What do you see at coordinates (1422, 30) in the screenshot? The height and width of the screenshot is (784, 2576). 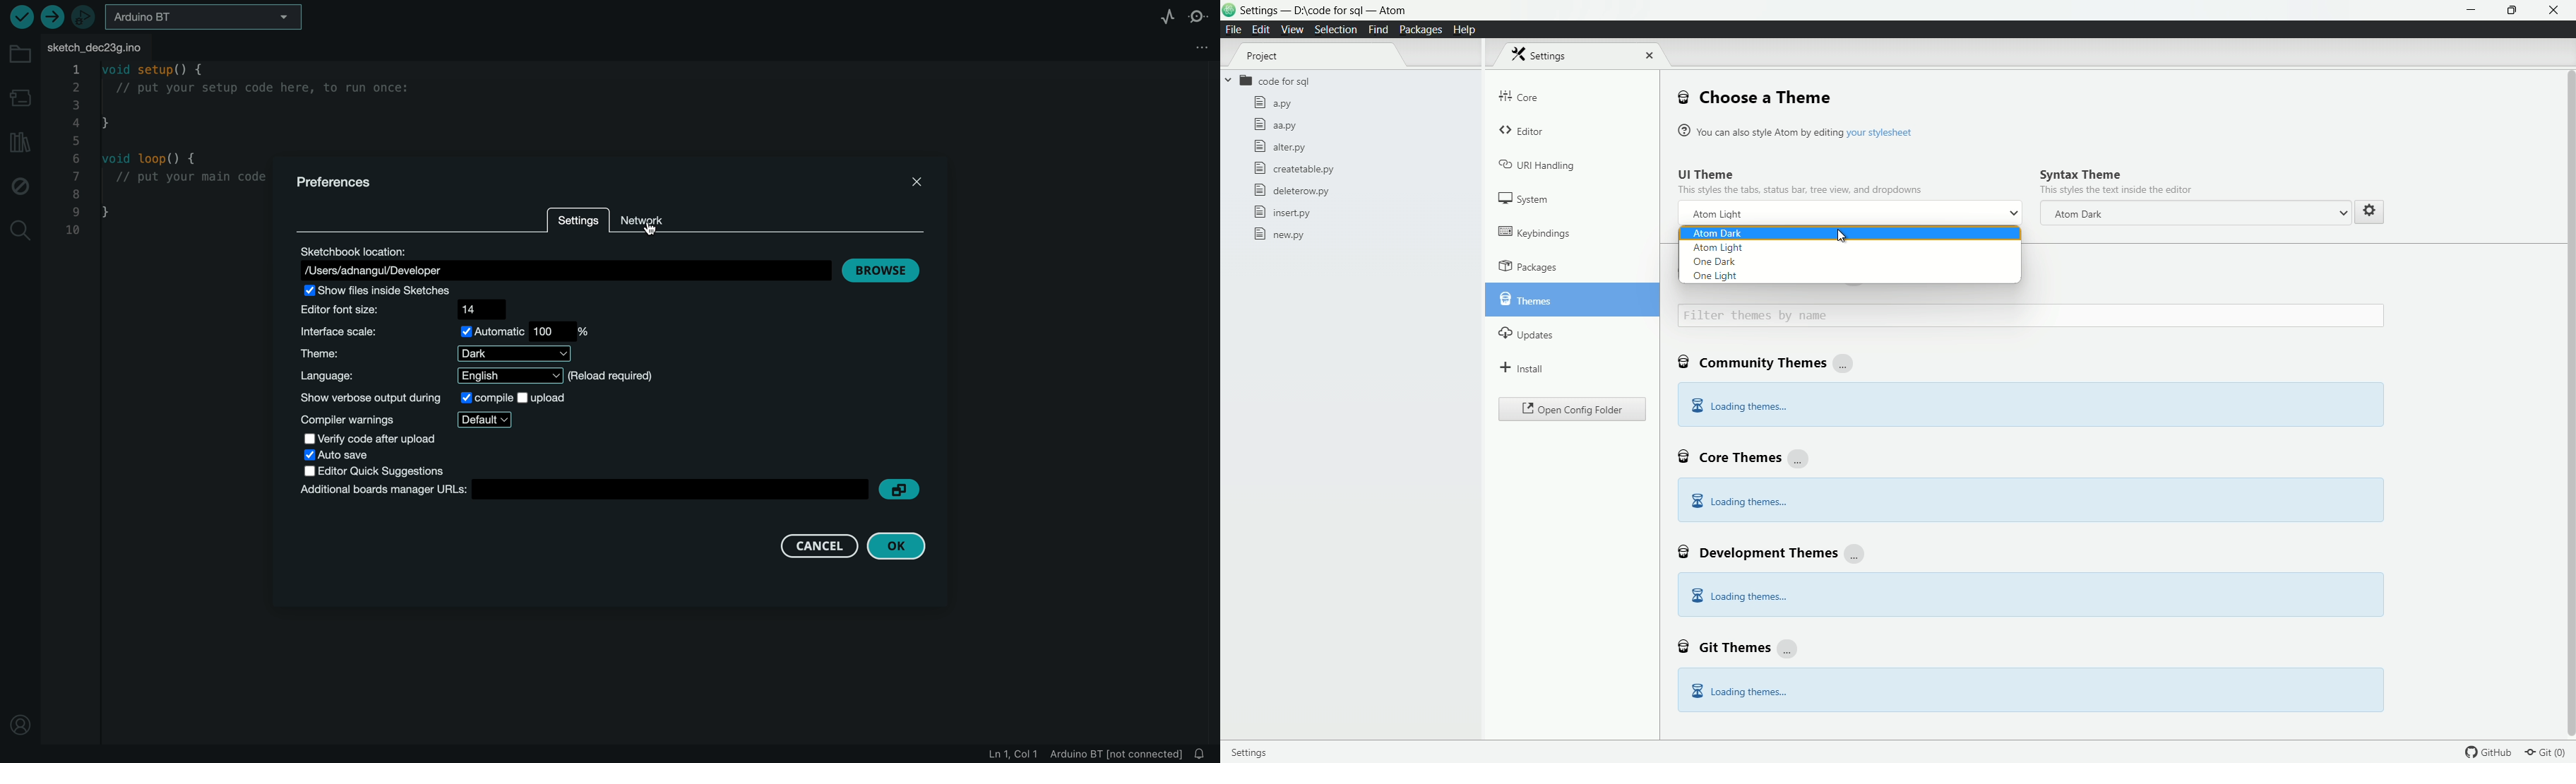 I see `packages menu` at bounding box center [1422, 30].